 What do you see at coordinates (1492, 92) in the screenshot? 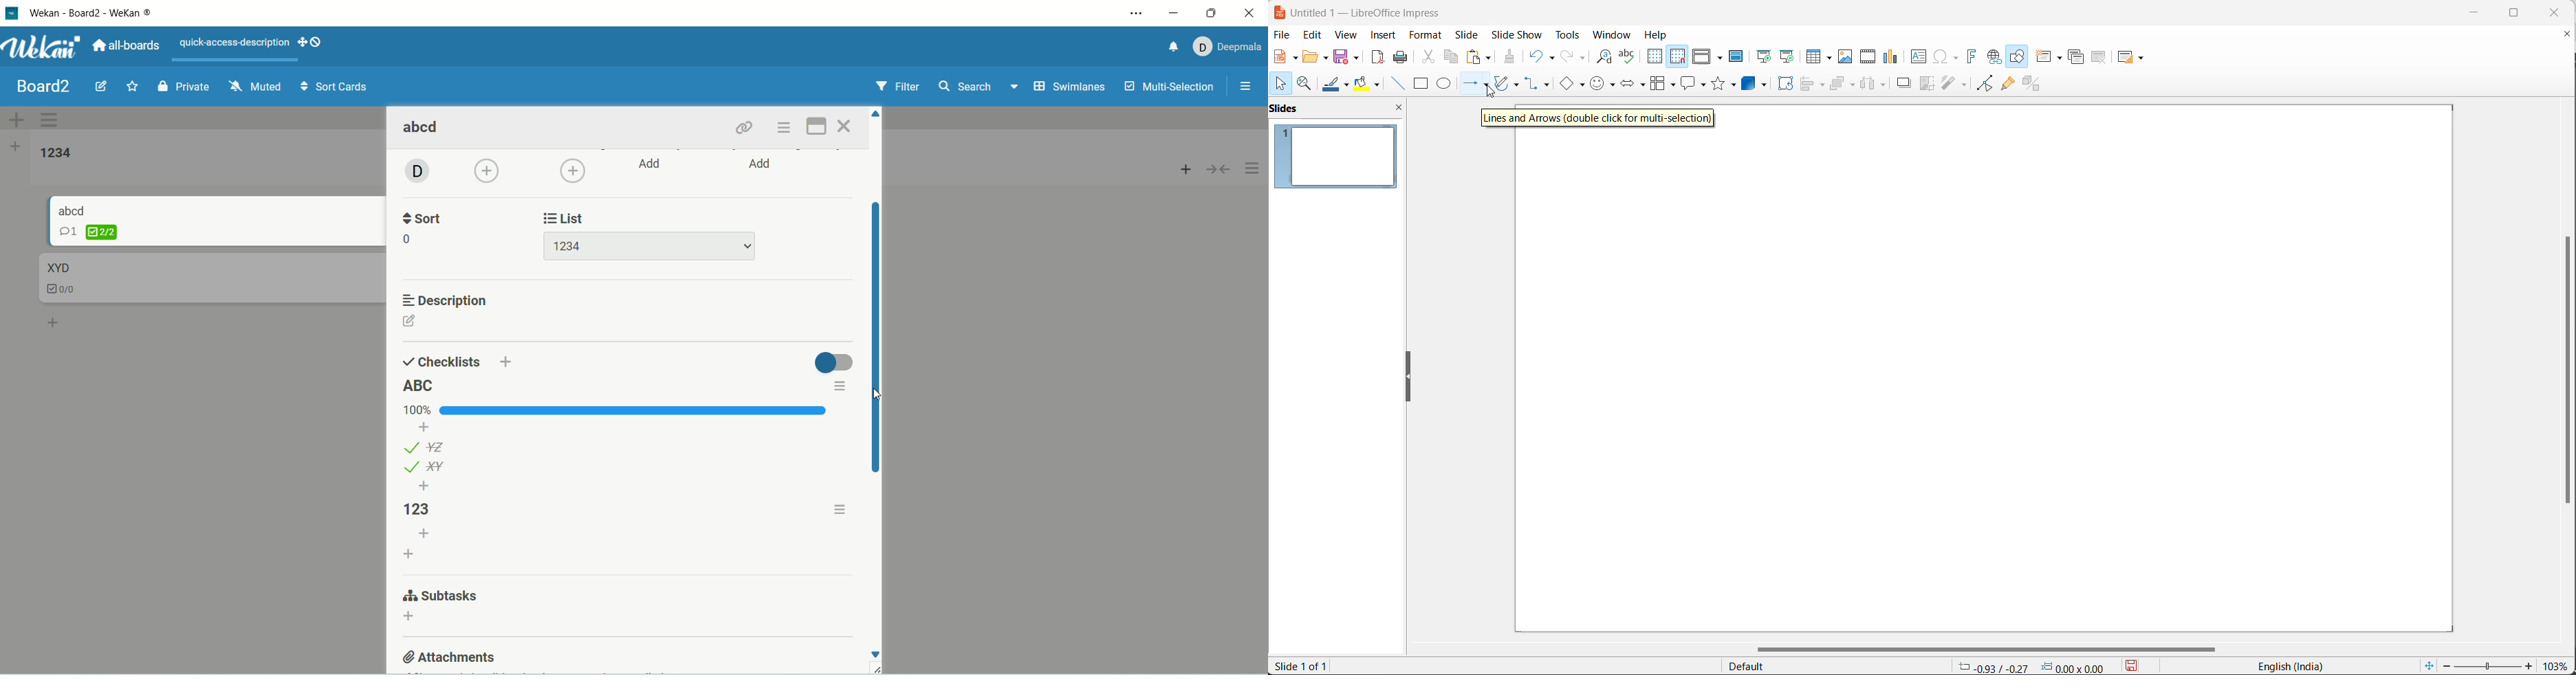
I see `cursor` at bounding box center [1492, 92].